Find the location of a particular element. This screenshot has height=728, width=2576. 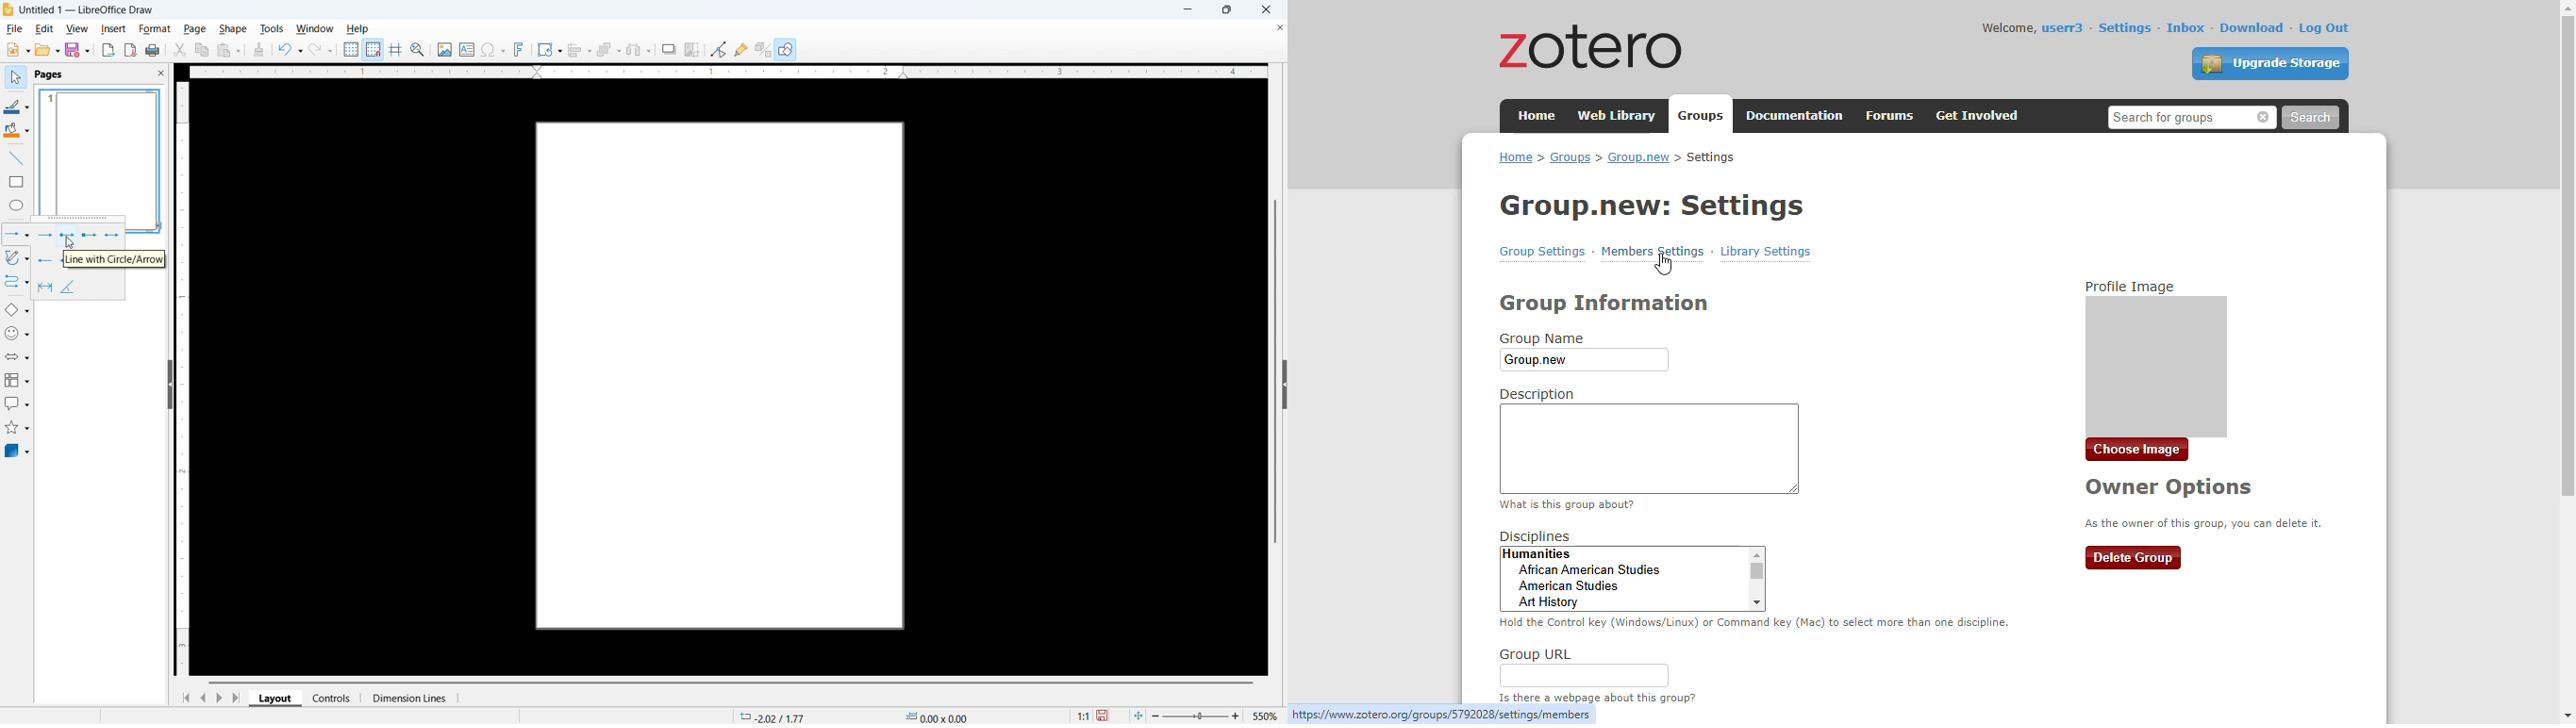

Line with circle/arrow is located at coordinates (115, 258).